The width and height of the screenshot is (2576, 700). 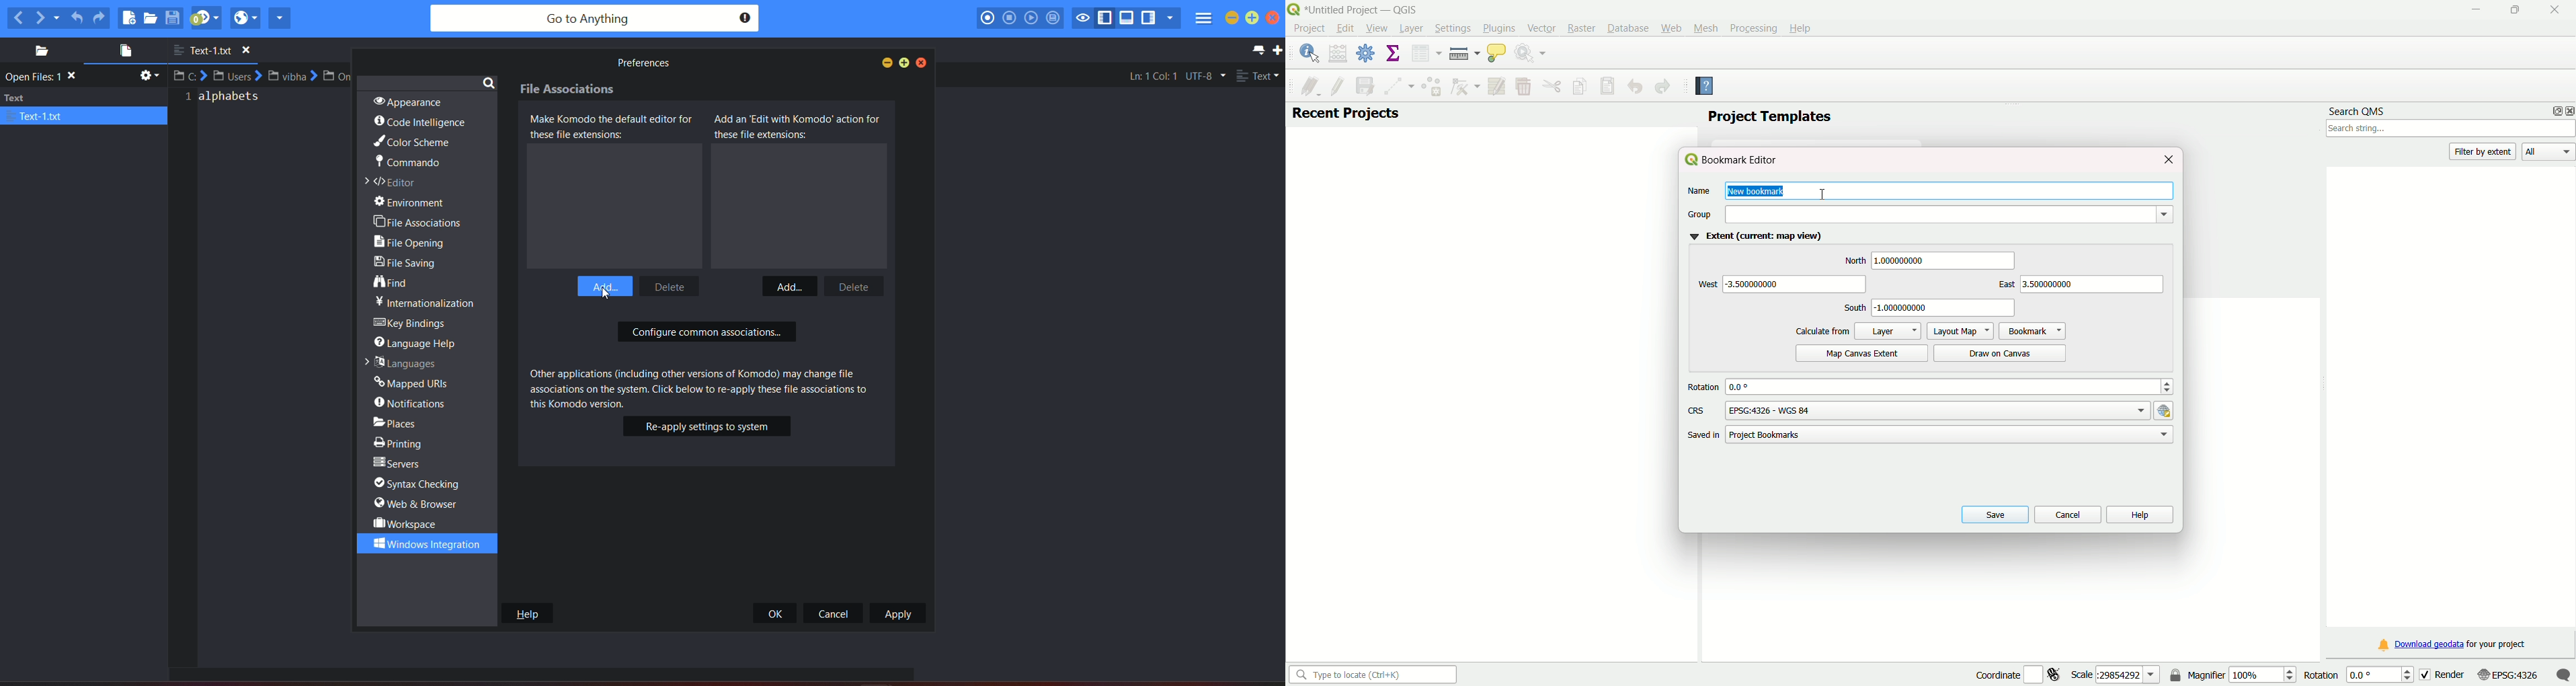 I want to click on redo, so click(x=100, y=17).